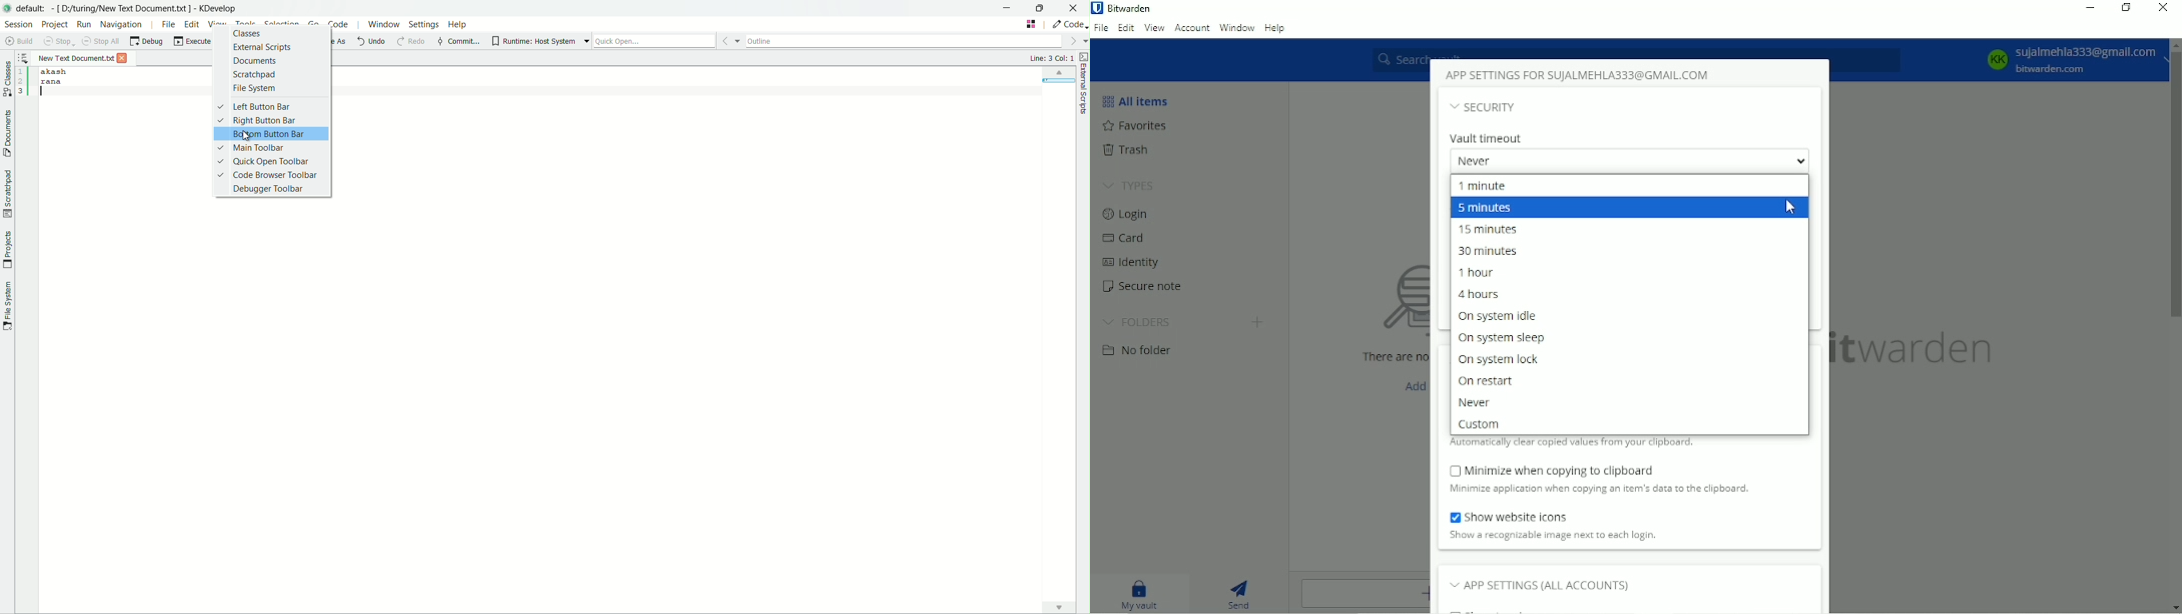 This screenshot has width=2184, height=616. Describe the element at coordinates (1608, 489) in the screenshot. I see `Minimize application when copying an item's data to the clipboard.` at that location.